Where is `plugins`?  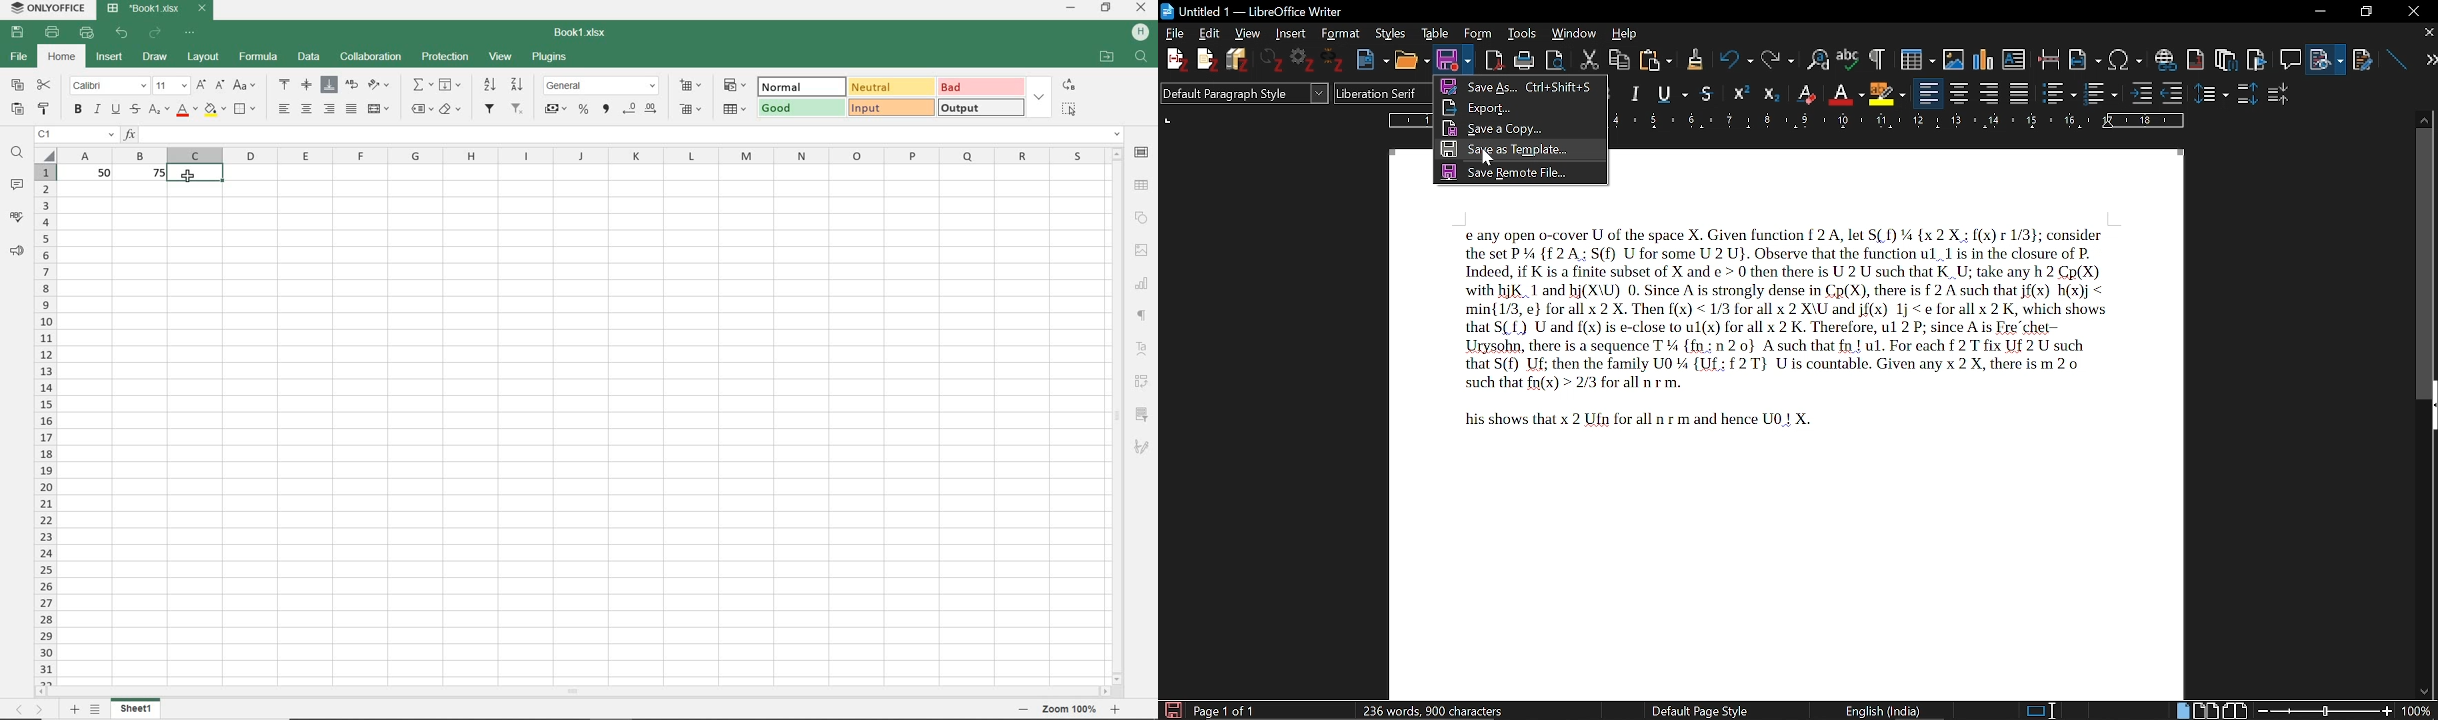 plugins is located at coordinates (548, 56).